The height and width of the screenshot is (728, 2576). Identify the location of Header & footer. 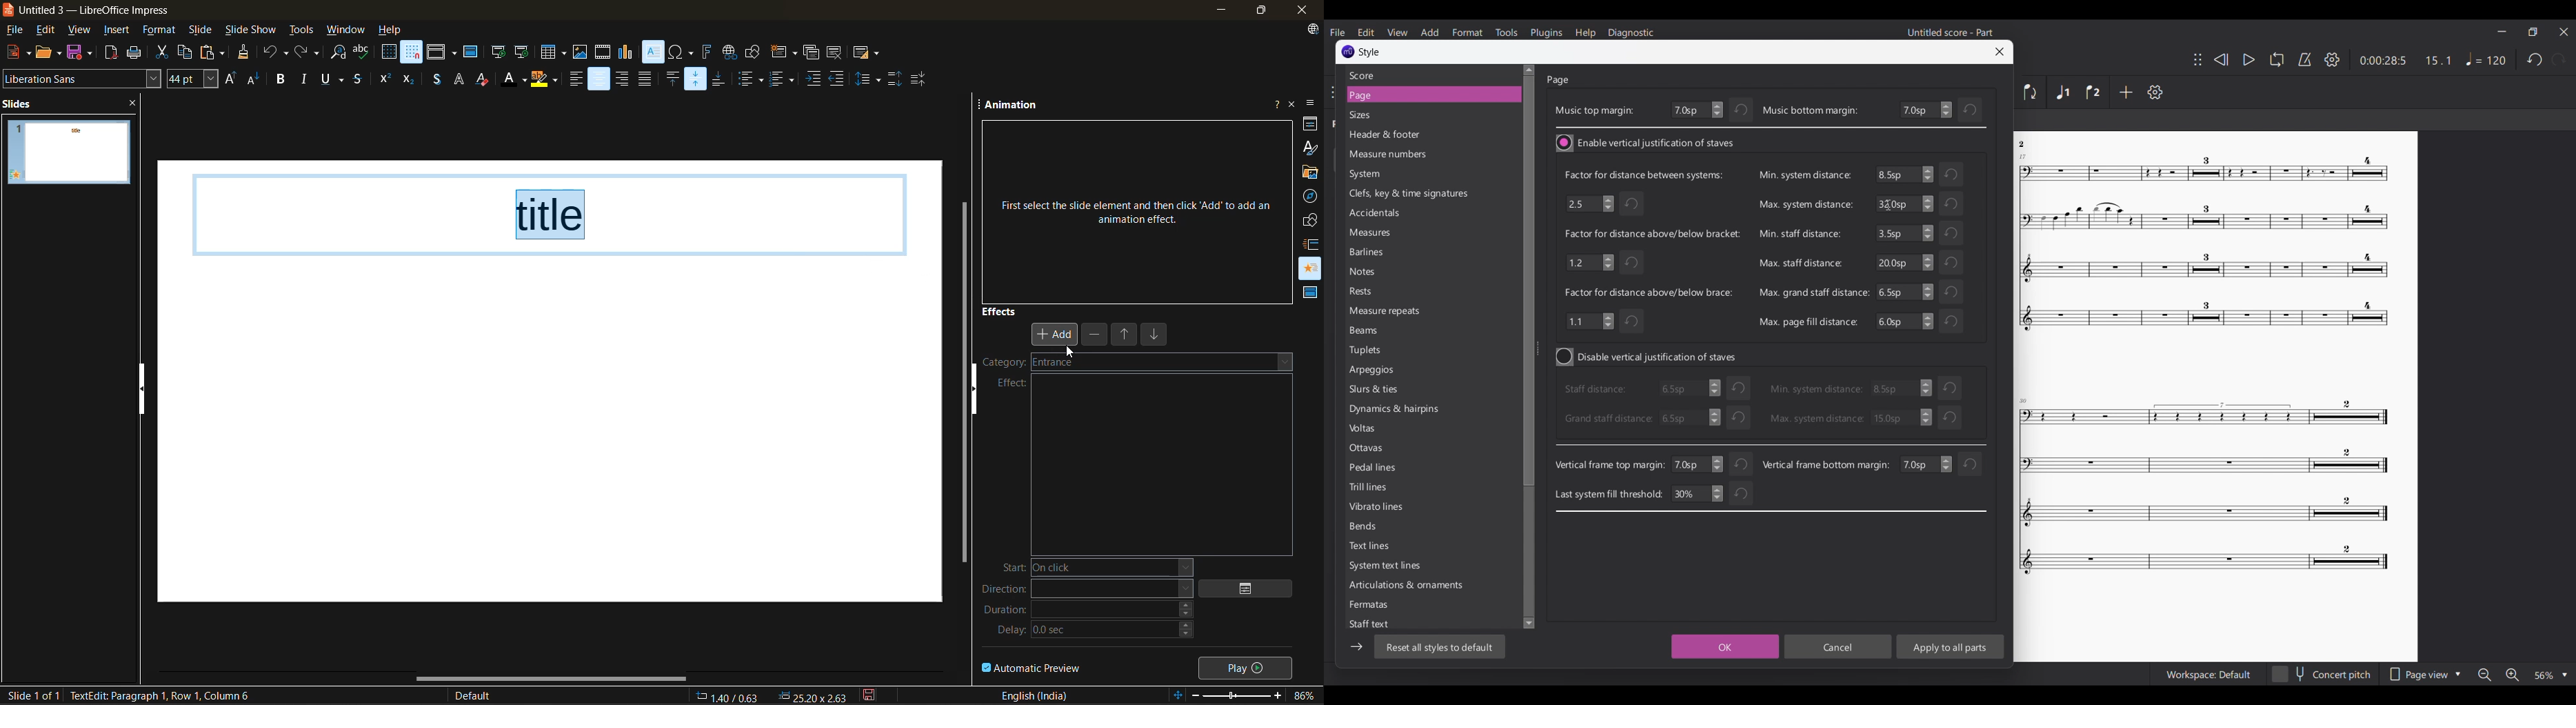
(1422, 136).